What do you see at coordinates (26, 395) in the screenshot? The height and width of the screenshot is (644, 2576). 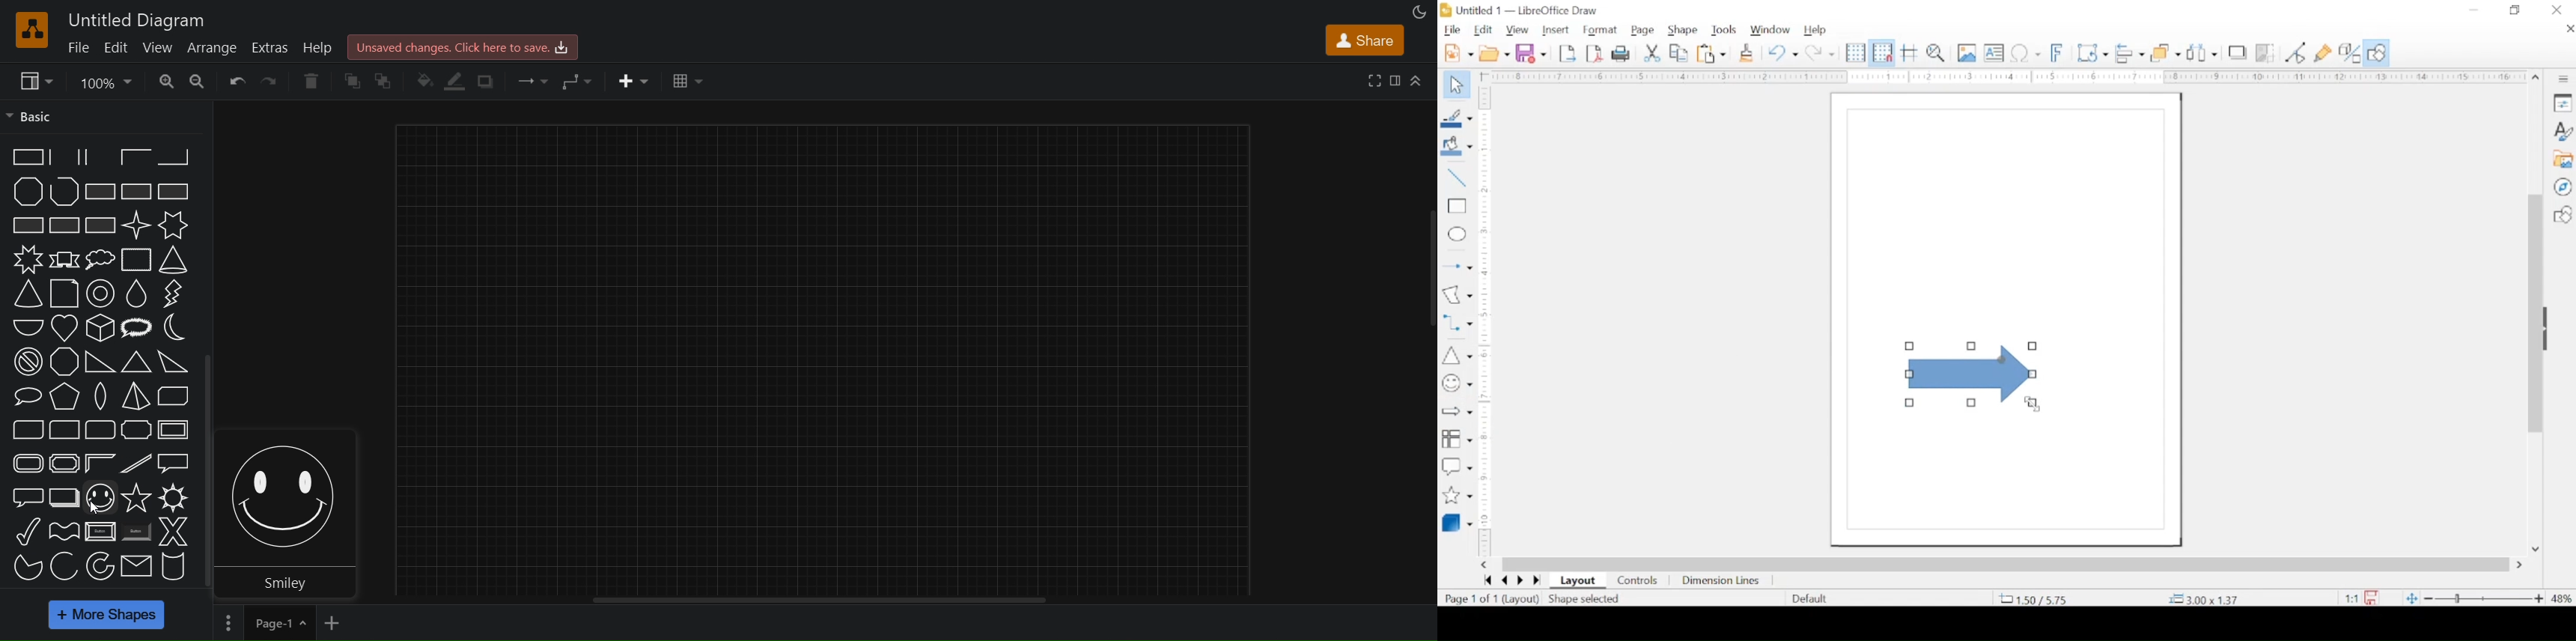 I see `oval callout` at bounding box center [26, 395].